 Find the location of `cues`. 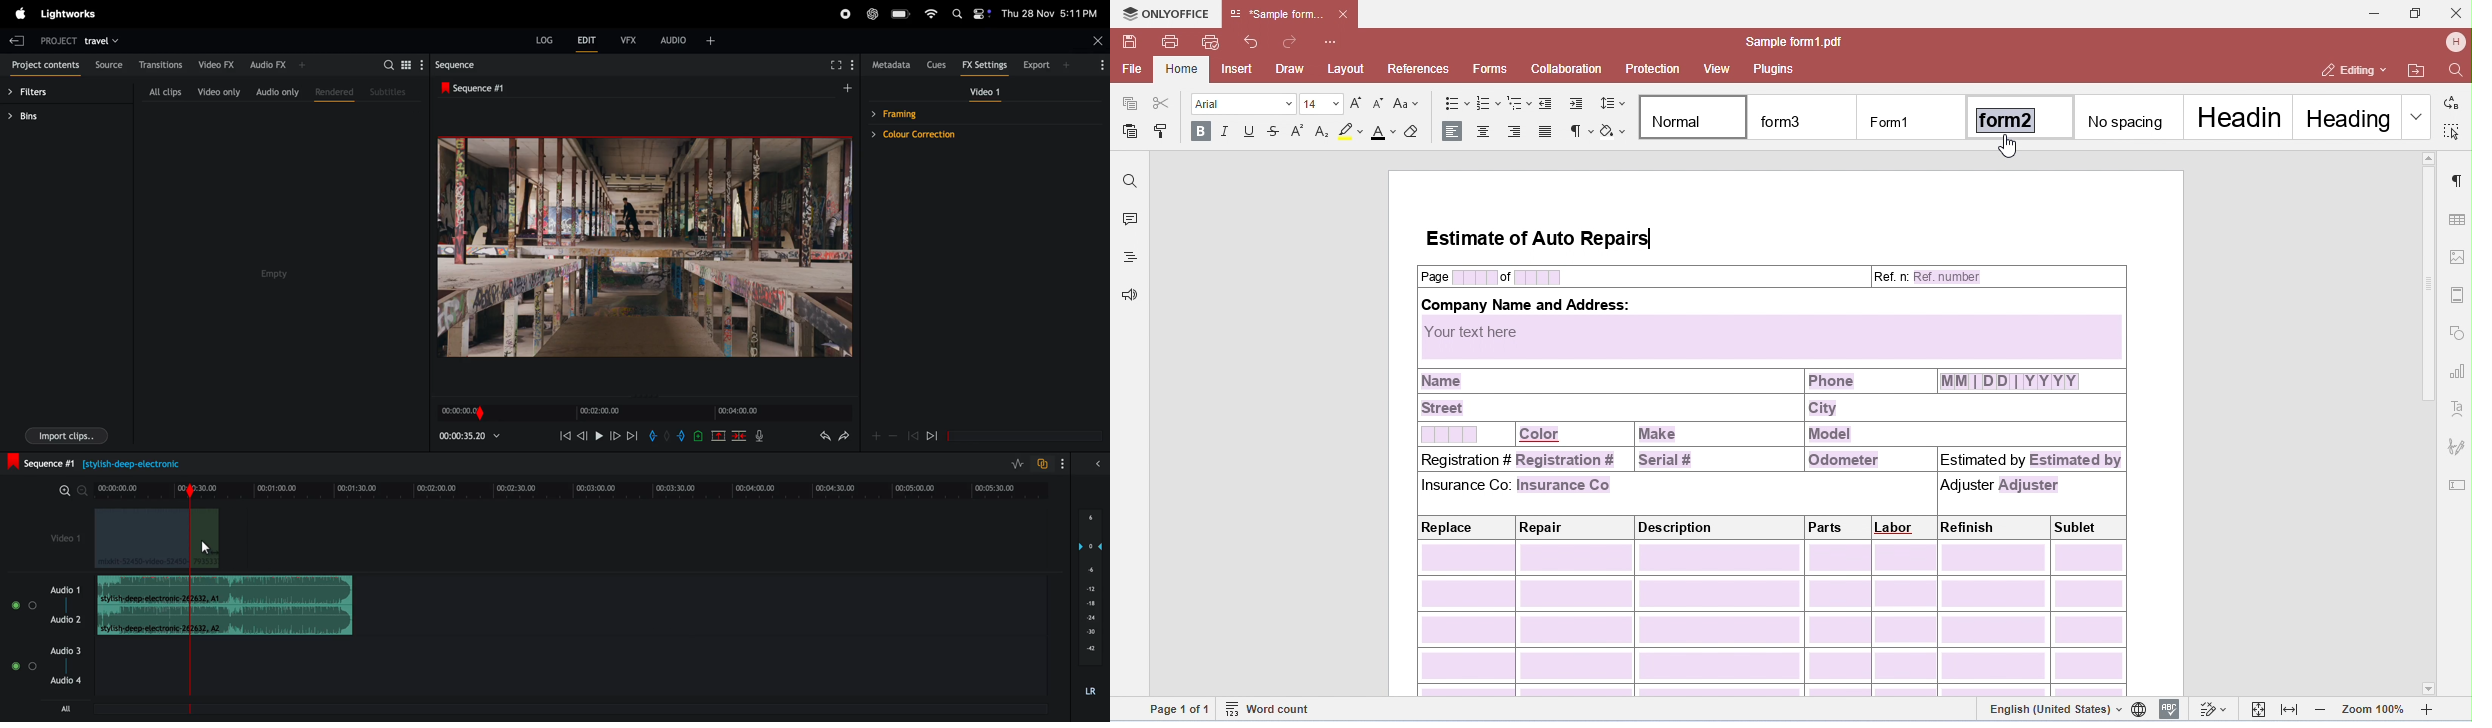

cues is located at coordinates (936, 65).